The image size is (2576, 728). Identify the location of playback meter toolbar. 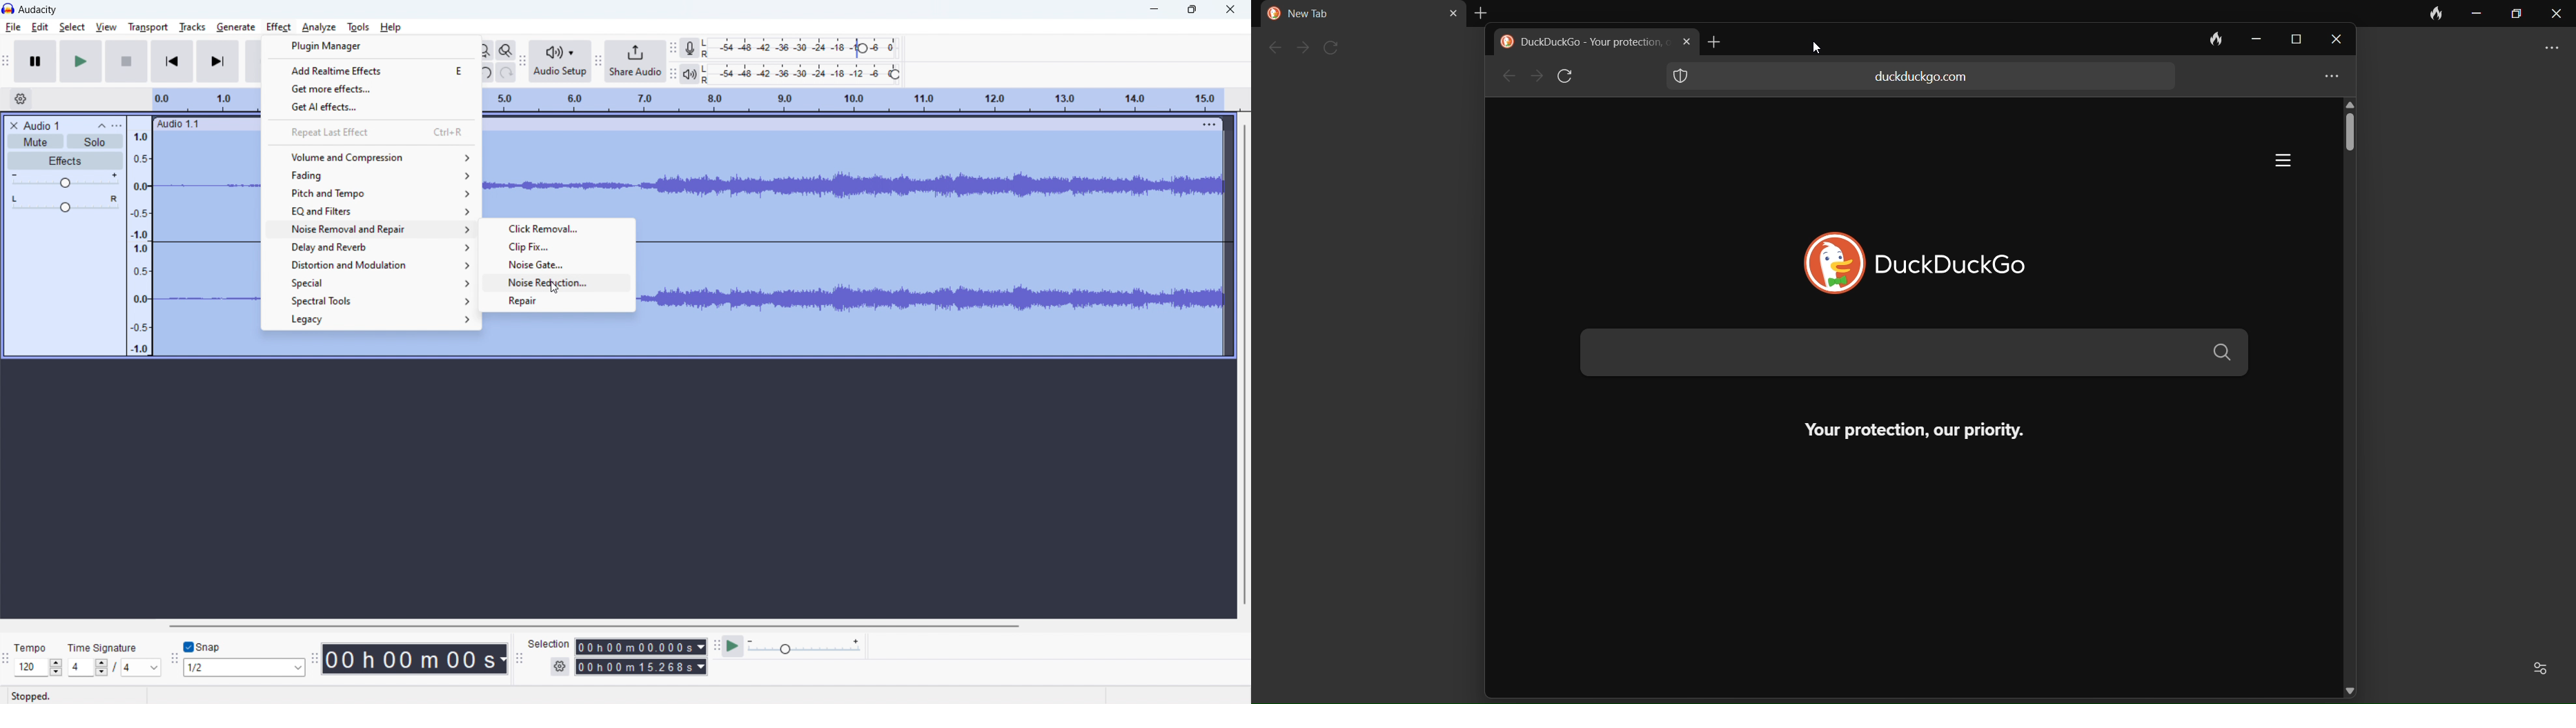
(673, 74).